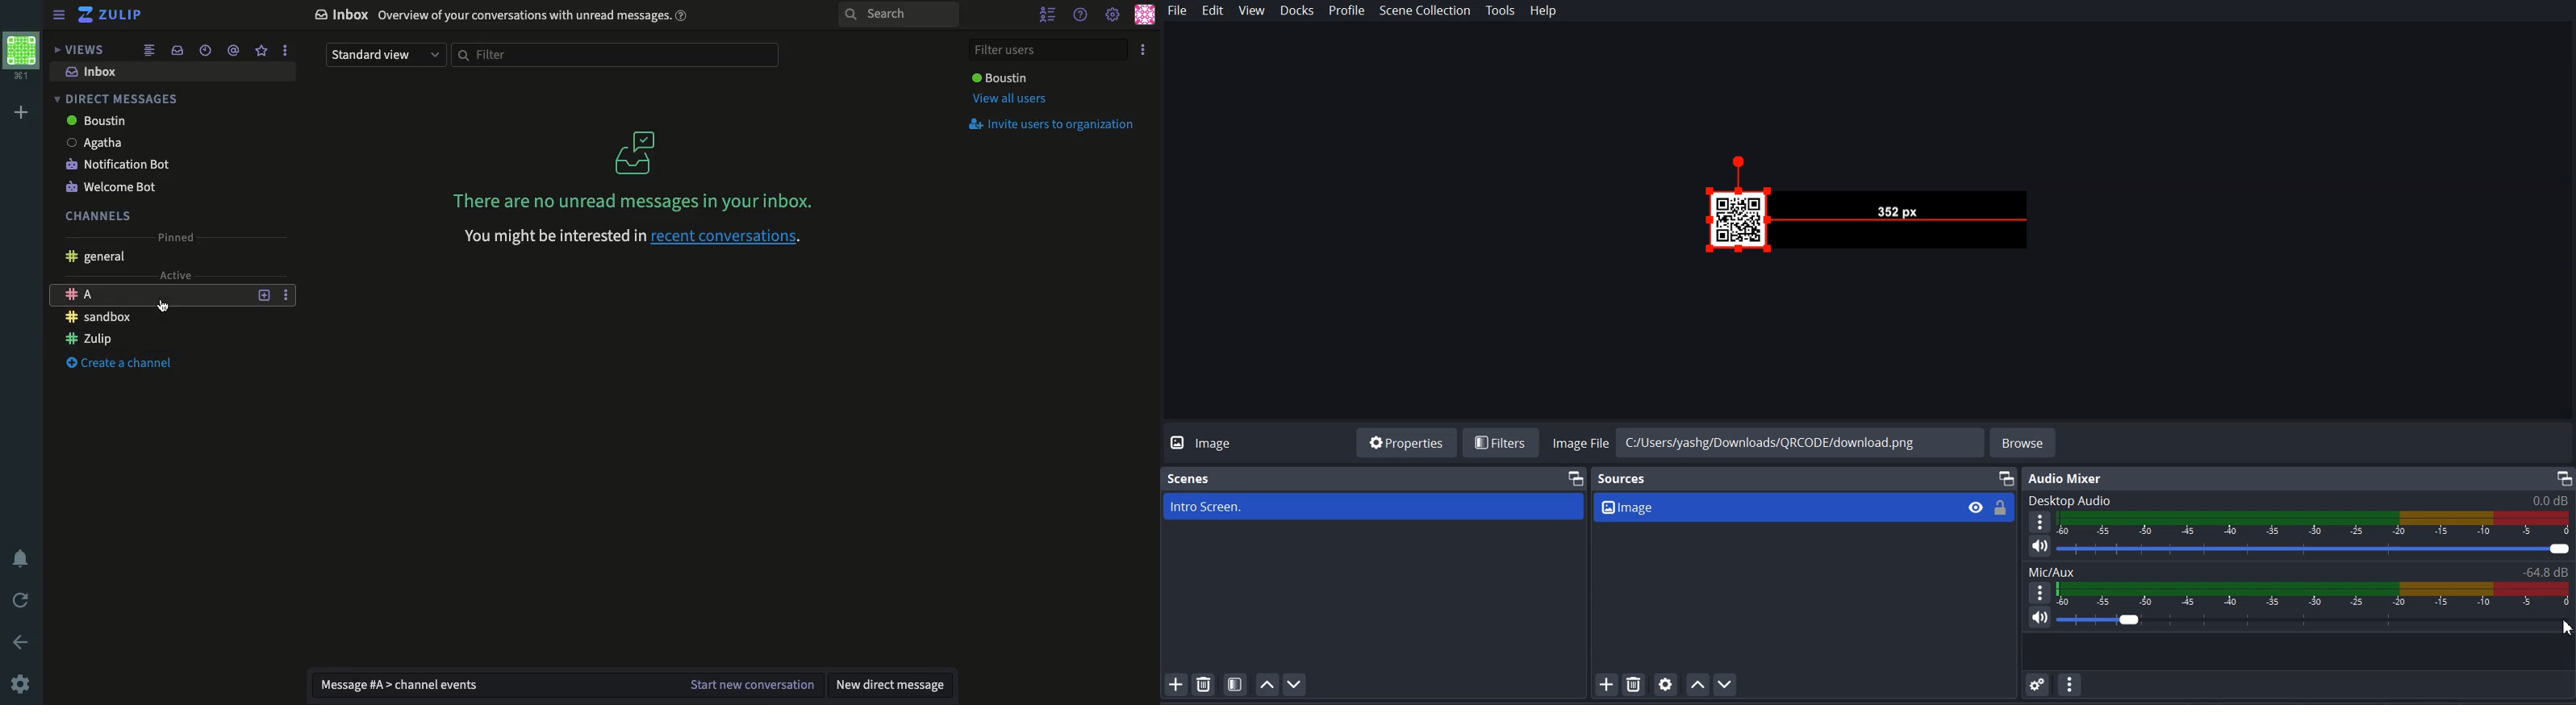  I want to click on DM, so click(116, 96).